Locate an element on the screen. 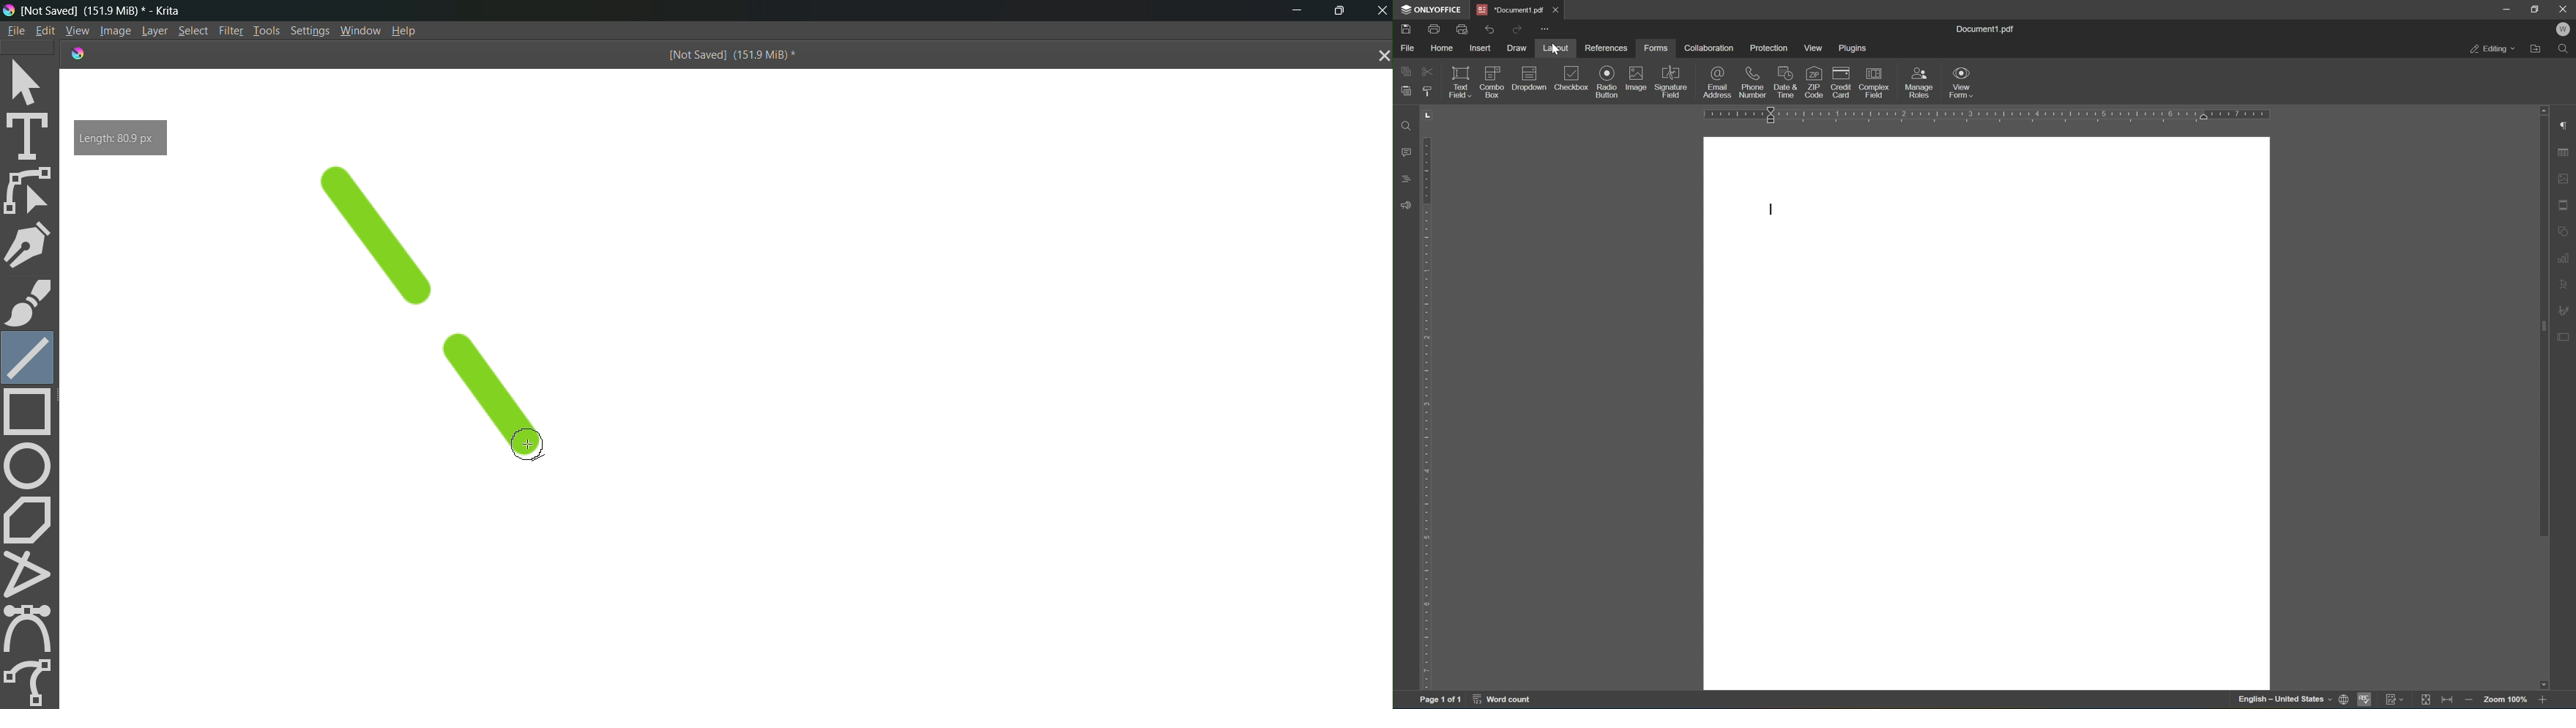  [Not Saved] (151.9 MiB) * - Krita is located at coordinates (111, 10).